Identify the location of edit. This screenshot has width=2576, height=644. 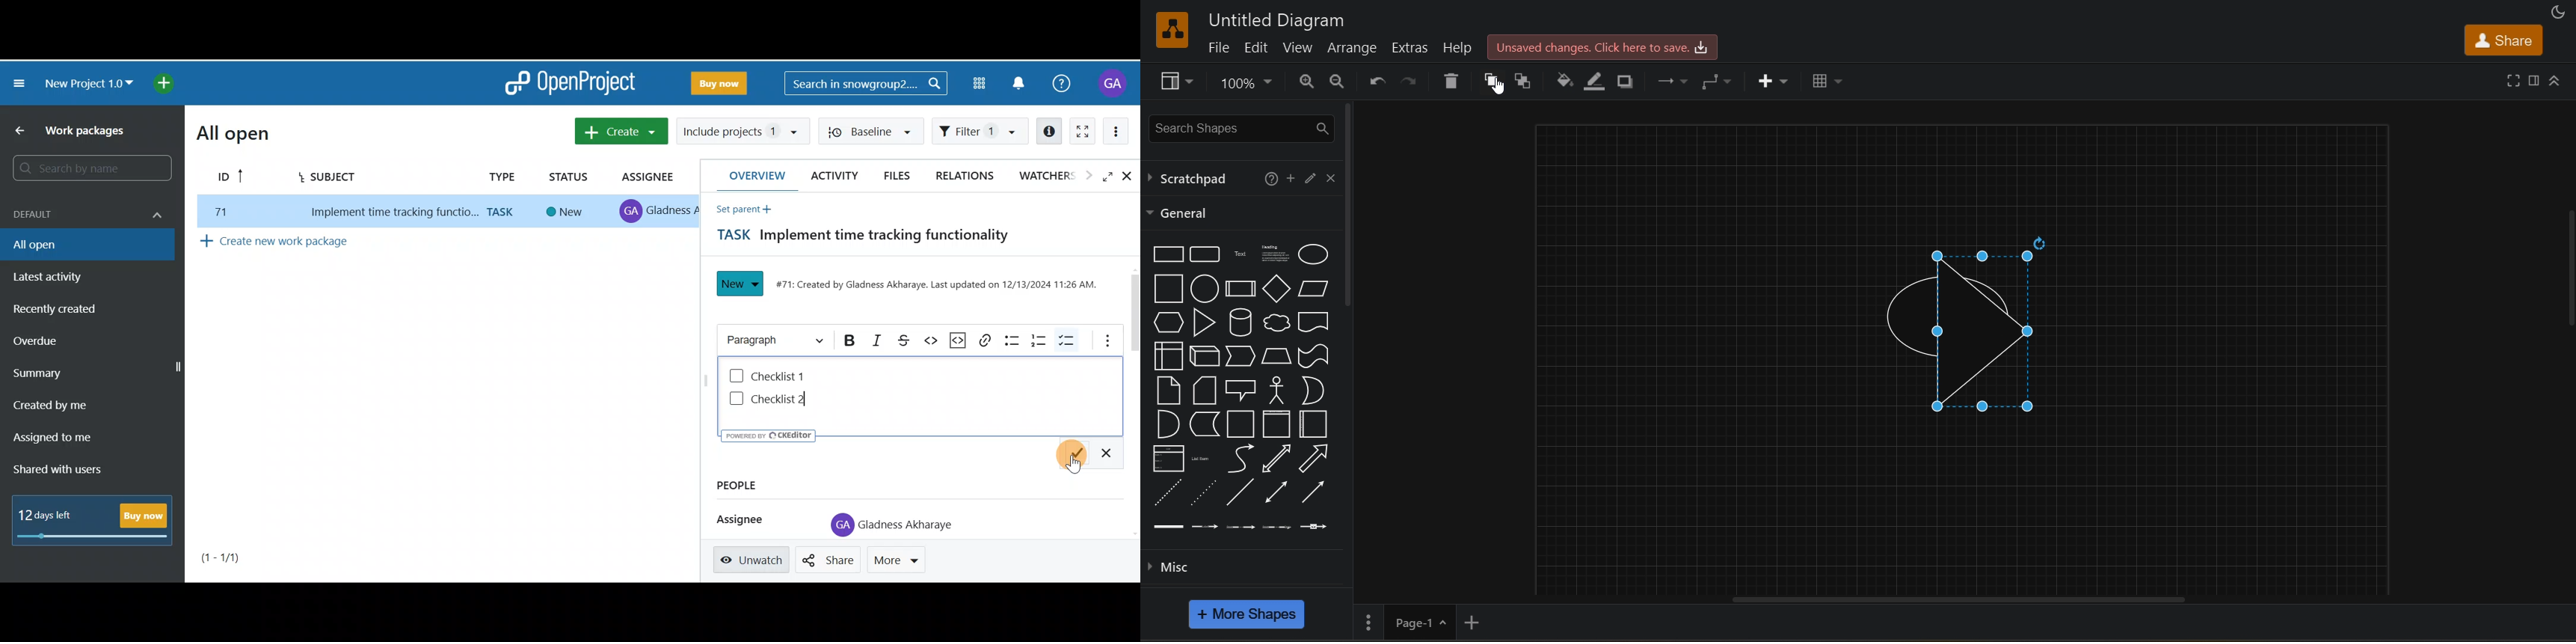
(1309, 177).